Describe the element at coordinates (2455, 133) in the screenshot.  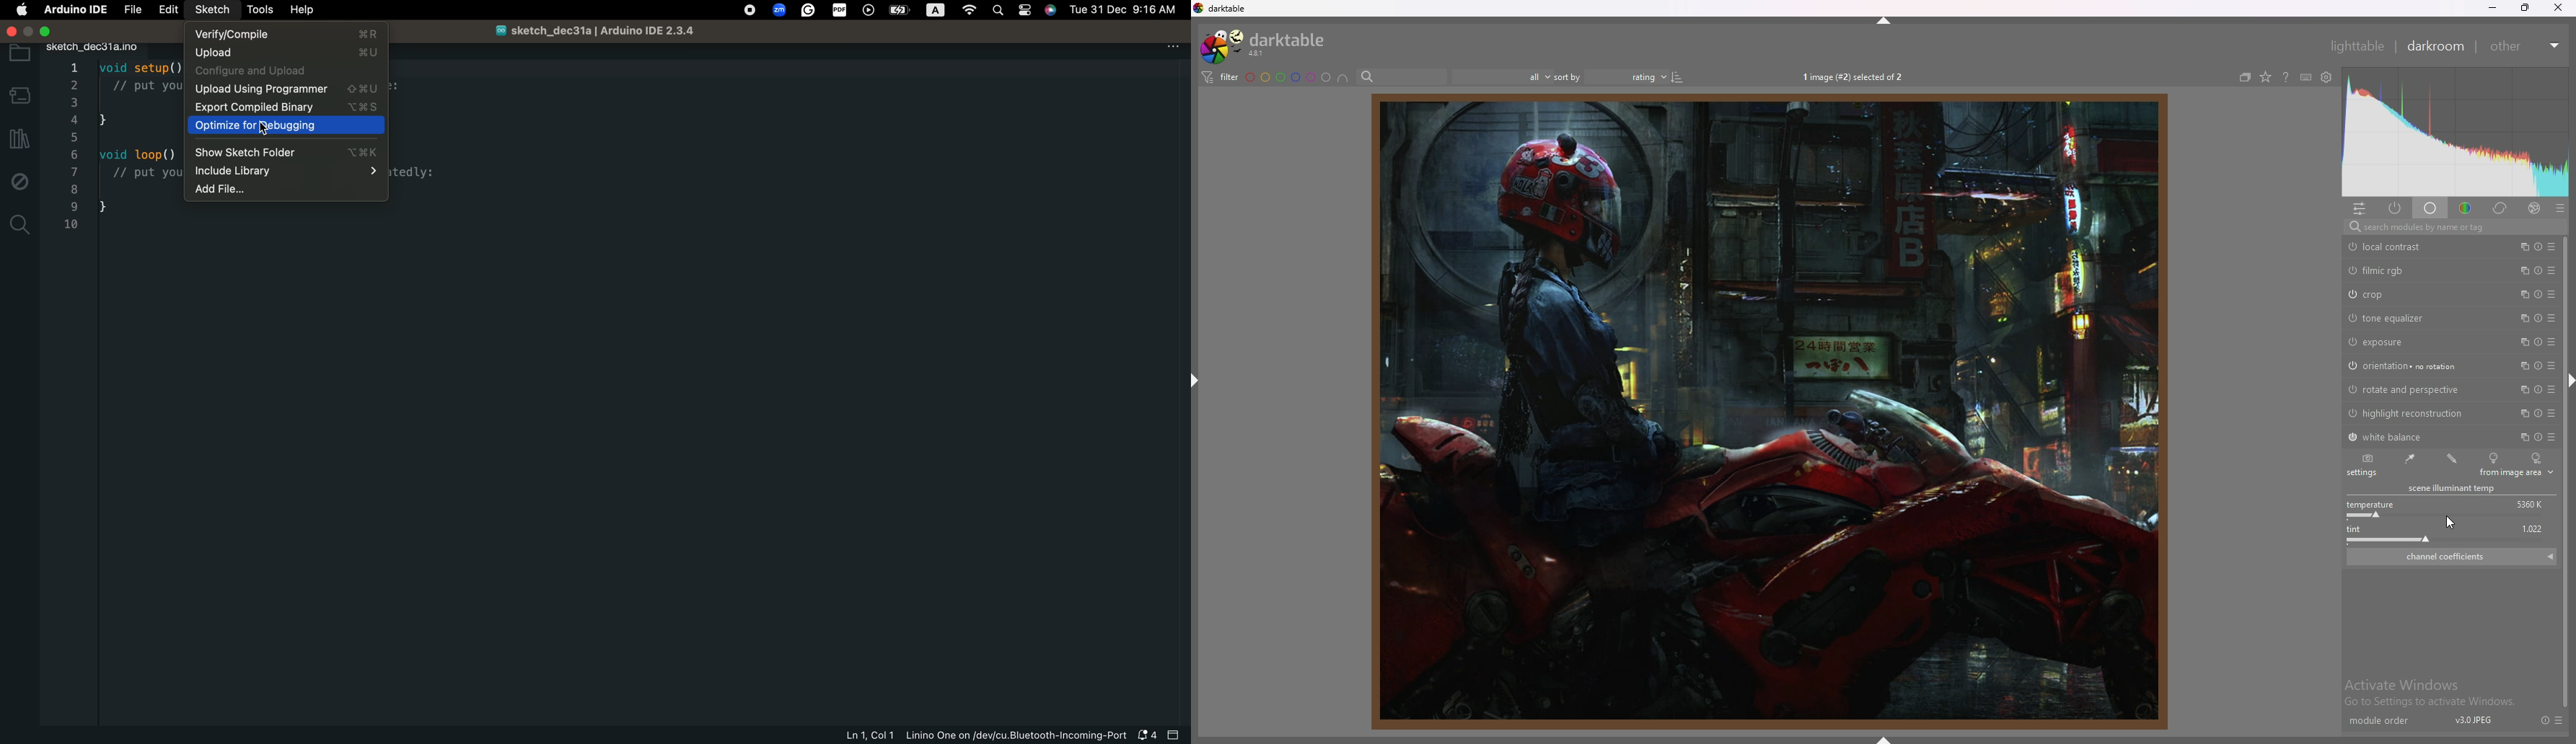
I see `heat map` at that location.